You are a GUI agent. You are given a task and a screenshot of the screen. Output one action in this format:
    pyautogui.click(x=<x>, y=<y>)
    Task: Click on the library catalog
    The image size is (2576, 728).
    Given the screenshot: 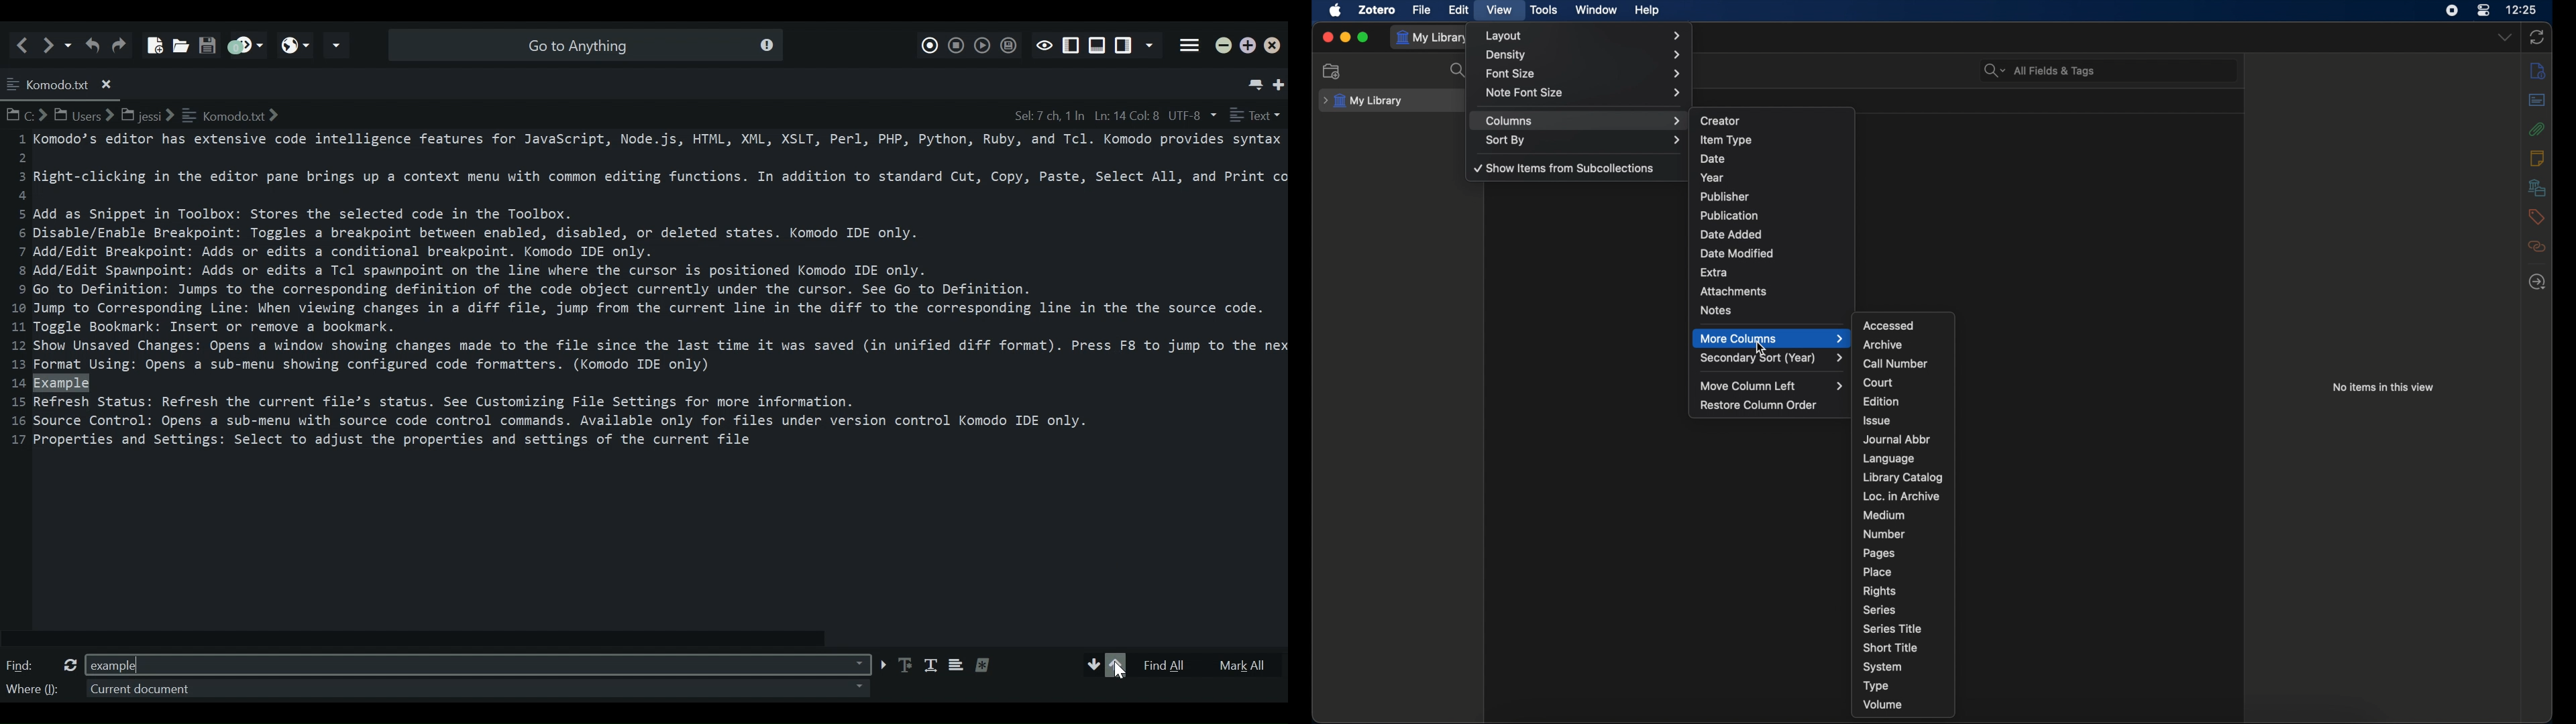 What is the action you would take?
    pyautogui.click(x=1904, y=478)
    